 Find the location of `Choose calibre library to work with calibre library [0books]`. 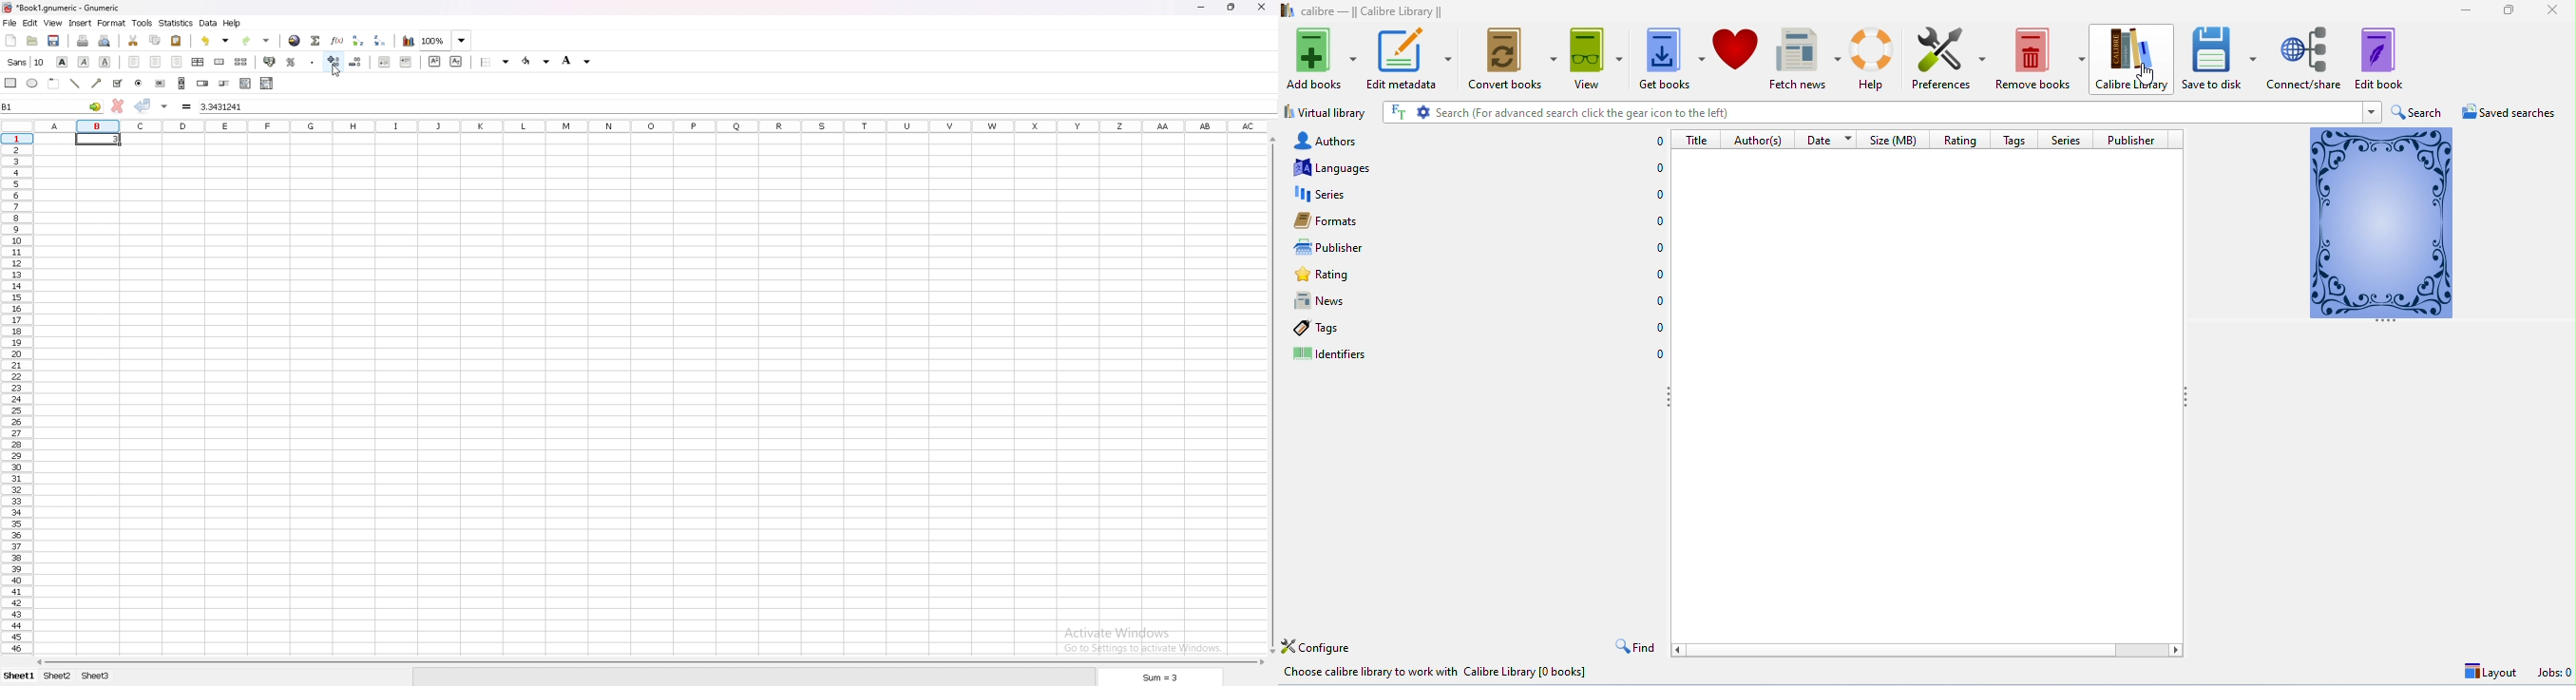

Choose calibre library to work with calibre library [0books] is located at coordinates (1441, 672).